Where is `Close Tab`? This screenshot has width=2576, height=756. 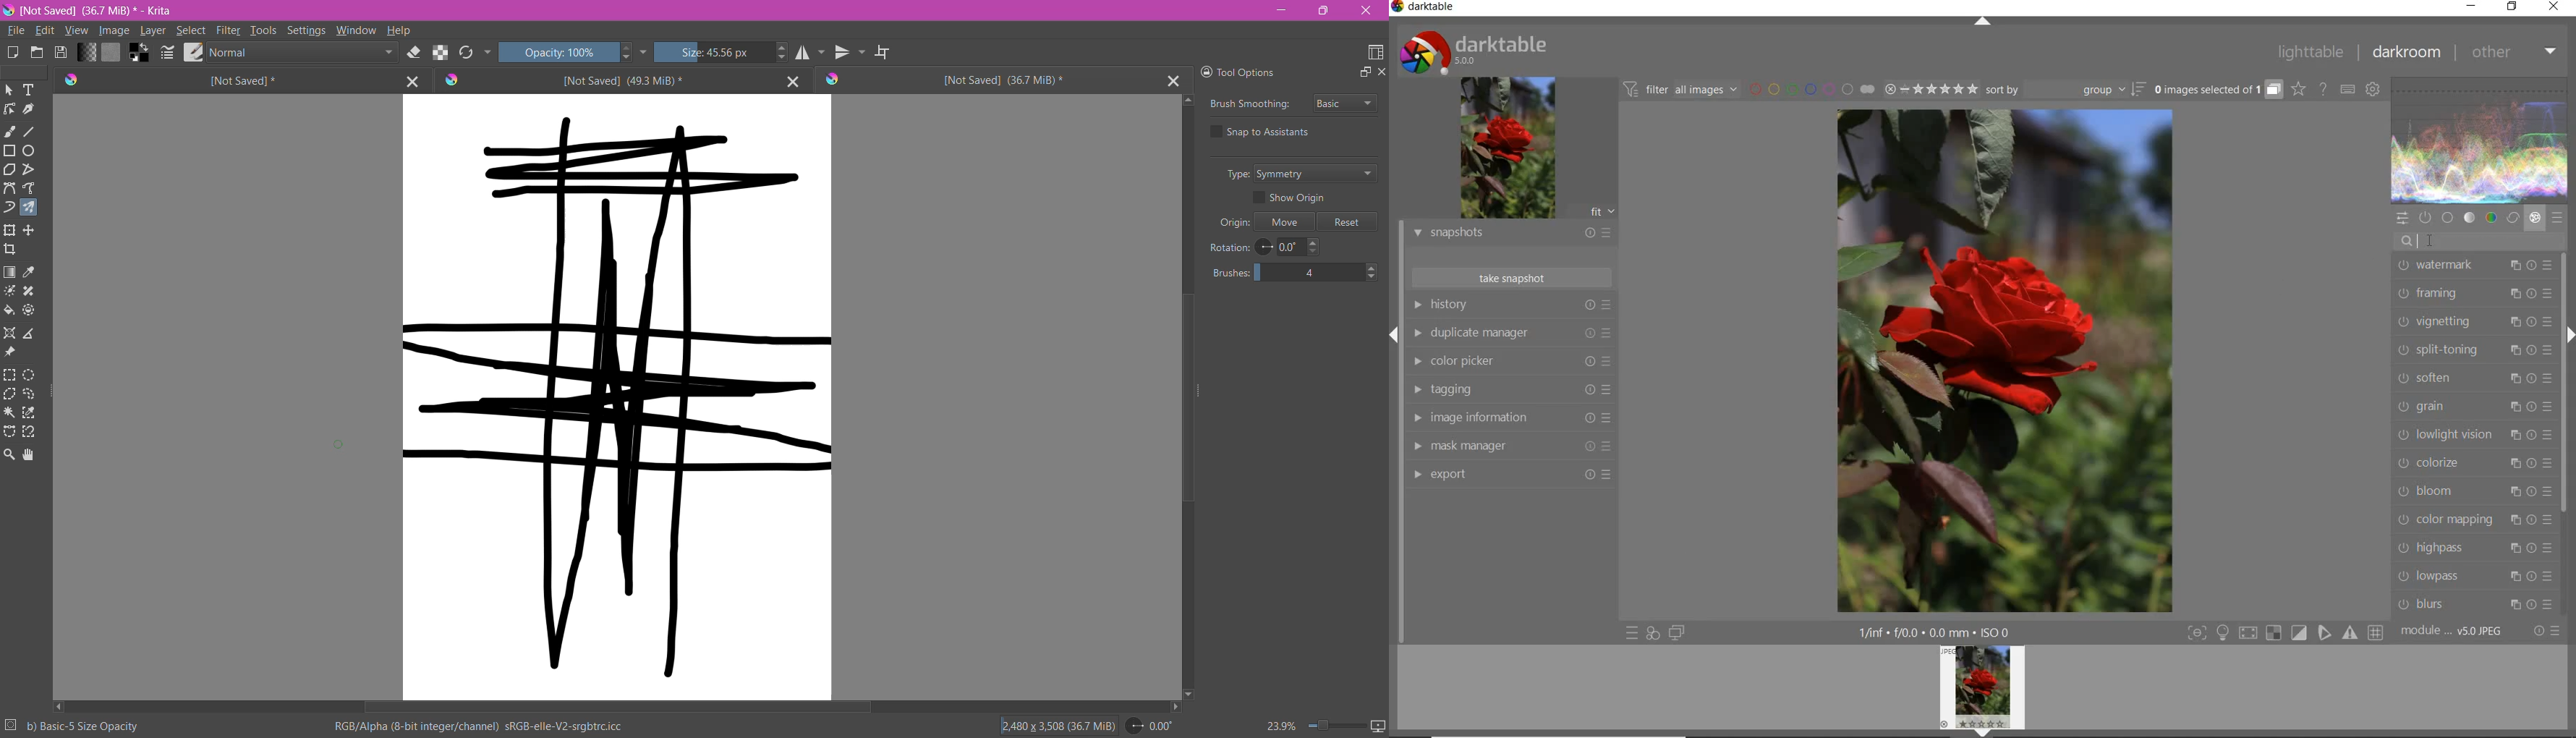
Close Tab is located at coordinates (789, 80).